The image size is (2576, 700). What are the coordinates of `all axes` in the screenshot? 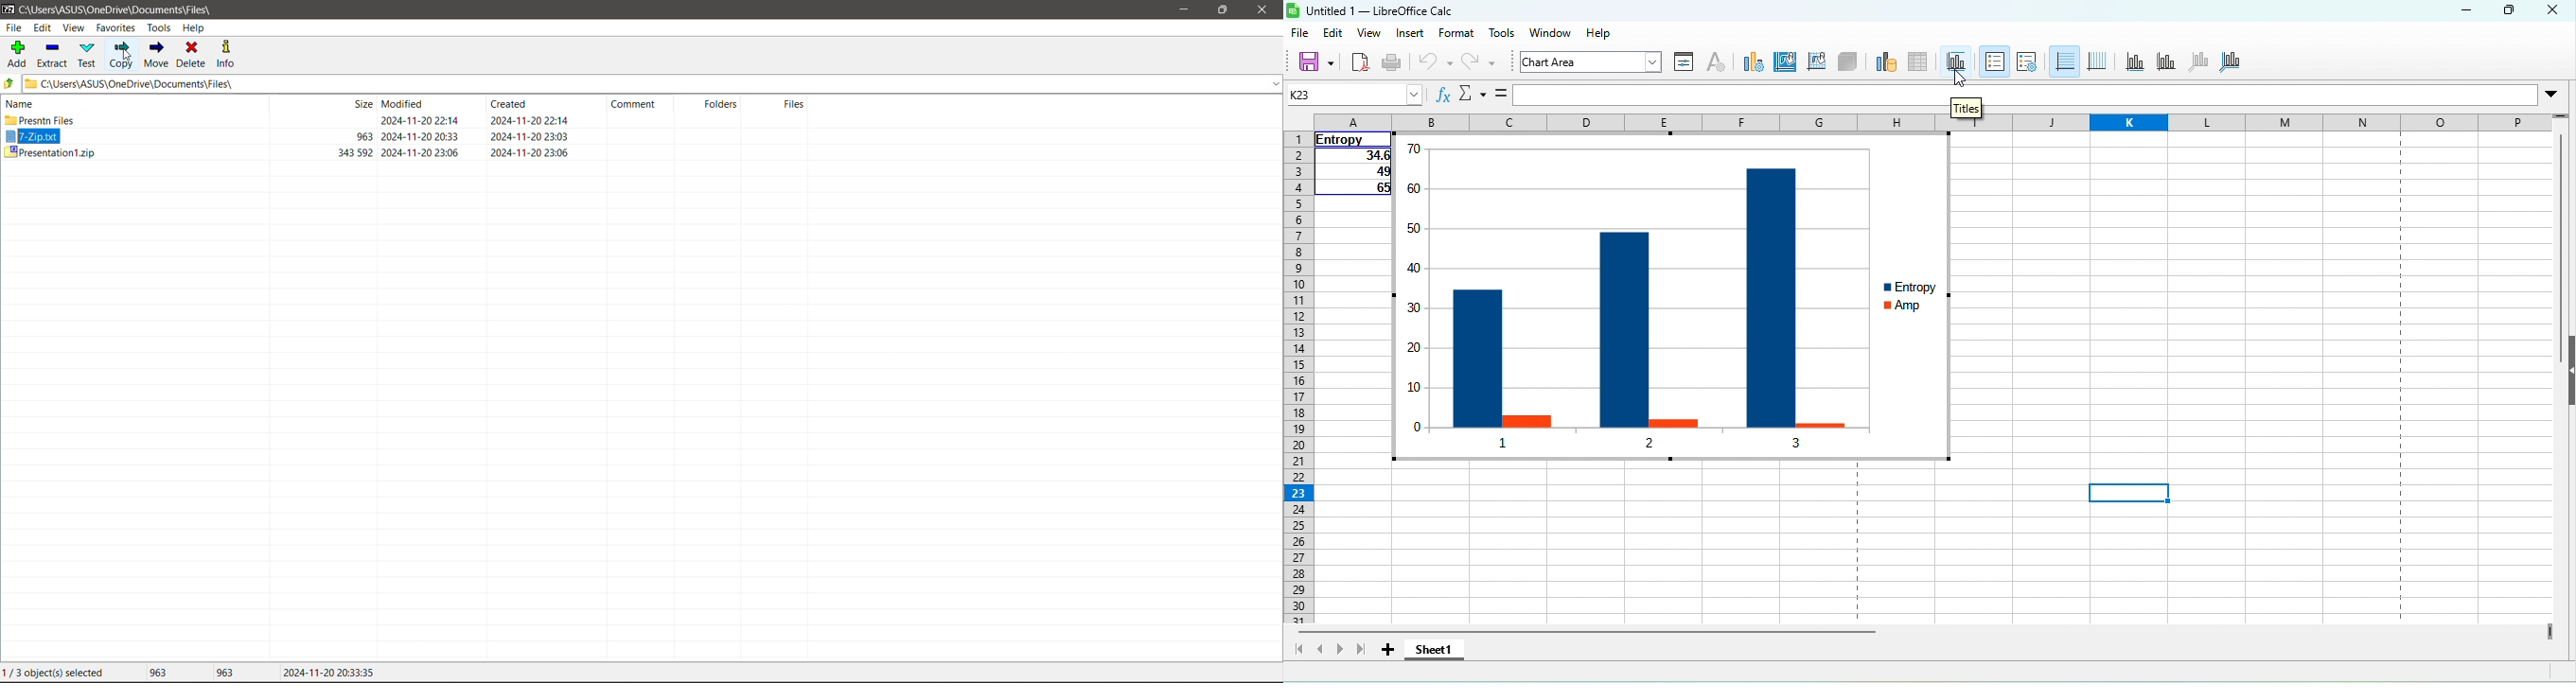 It's located at (2239, 65).